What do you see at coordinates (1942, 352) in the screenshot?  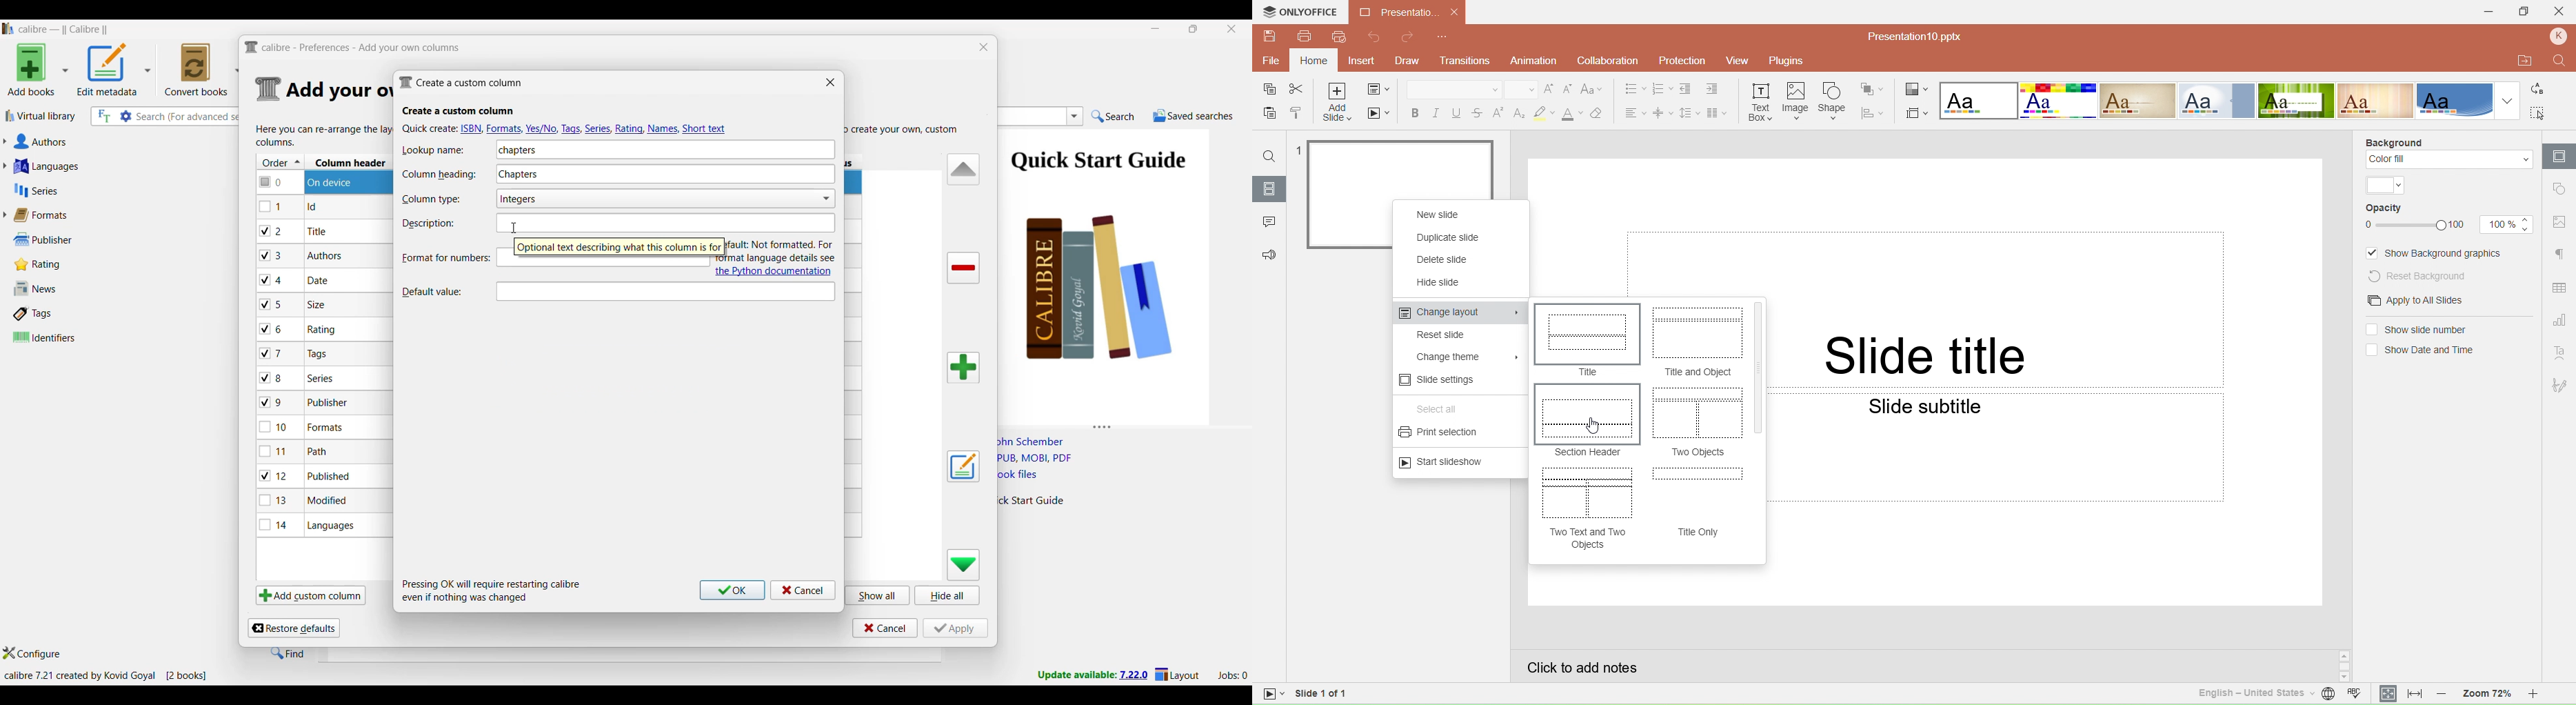 I see `Slide title` at bounding box center [1942, 352].